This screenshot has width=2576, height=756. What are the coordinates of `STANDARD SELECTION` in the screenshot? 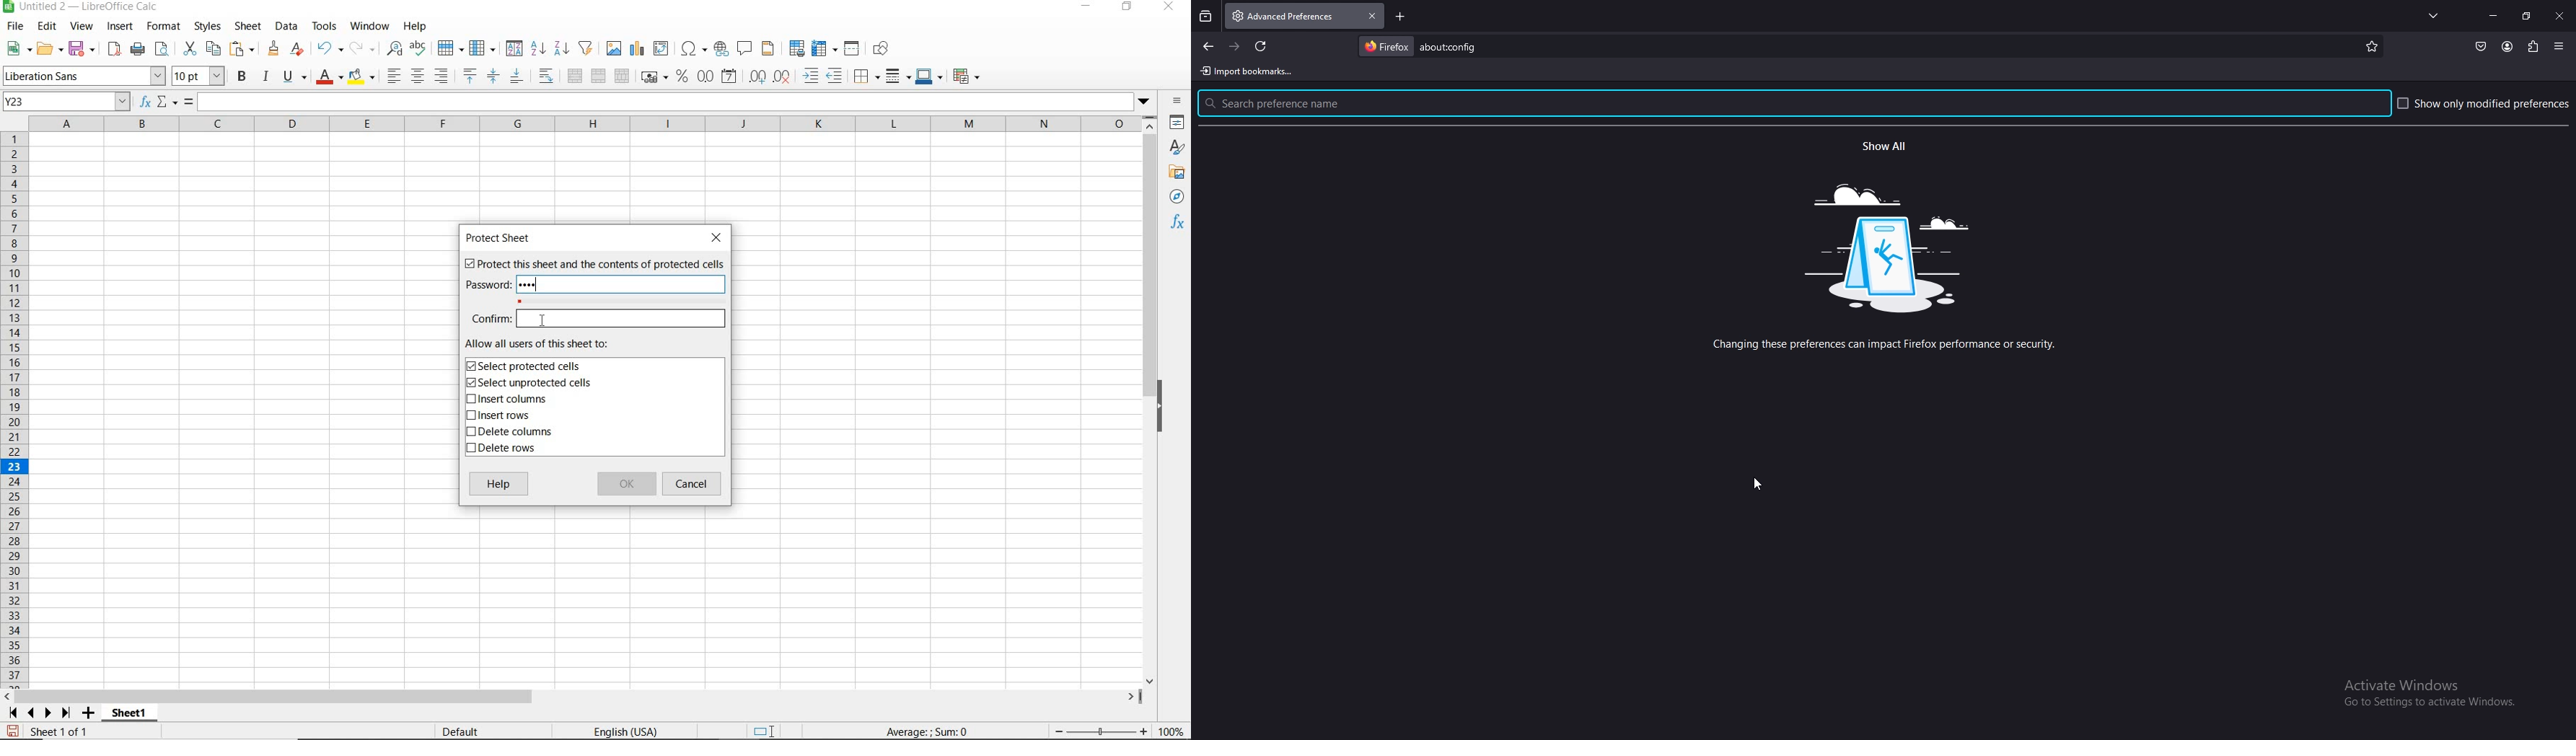 It's located at (765, 731).